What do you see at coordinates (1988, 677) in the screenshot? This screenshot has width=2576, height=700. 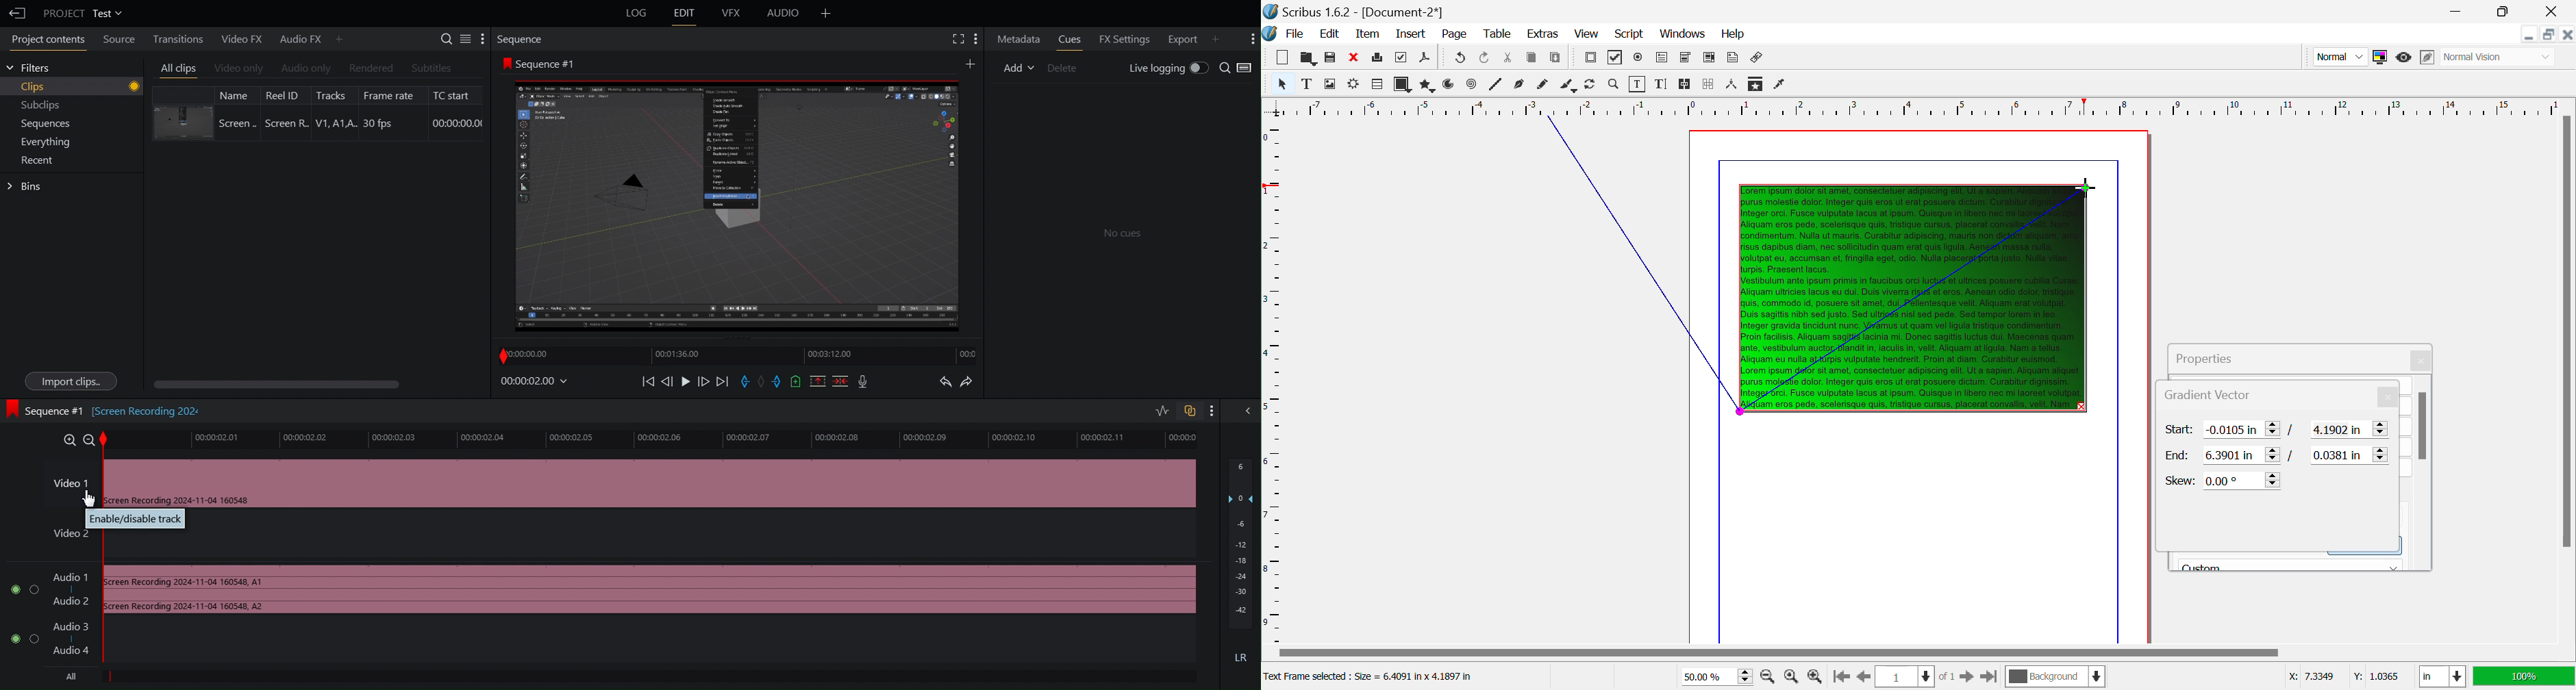 I see `Last Page` at bounding box center [1988, 677].